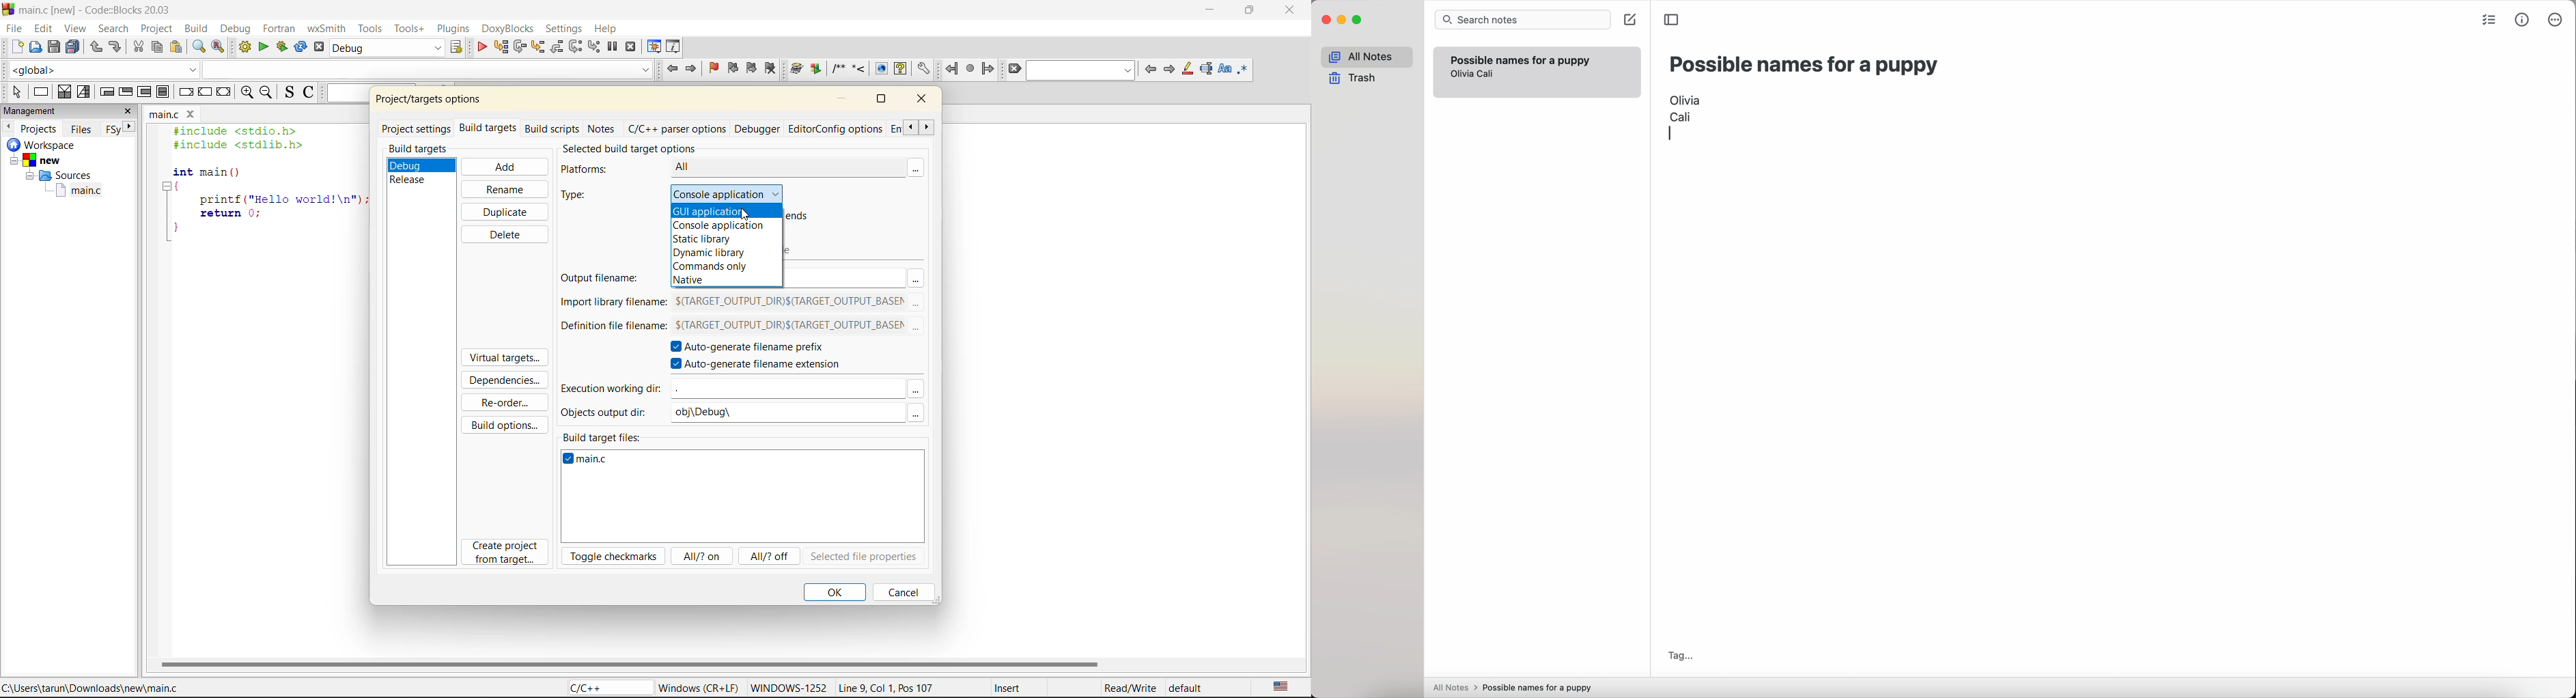 This screenshot has width=2576, height=700. I want to click on run to cursor, so click(501, 46).